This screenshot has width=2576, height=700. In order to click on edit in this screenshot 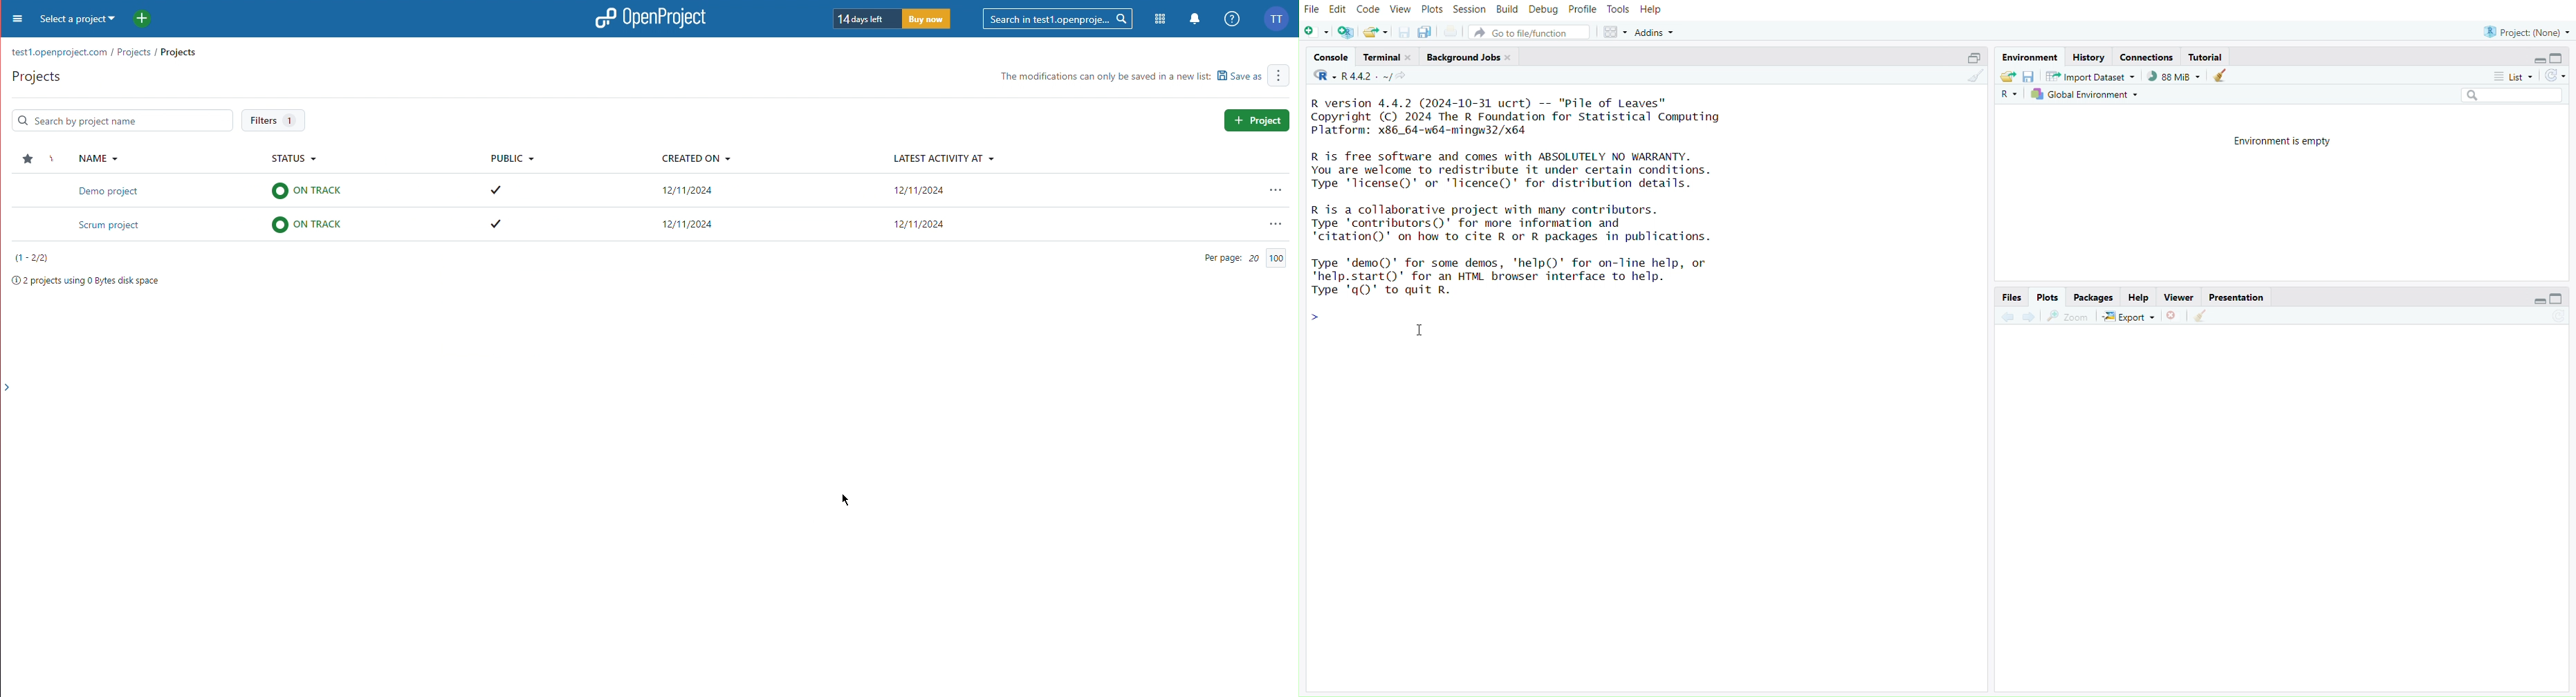, I will do `click(1340, 9)`.